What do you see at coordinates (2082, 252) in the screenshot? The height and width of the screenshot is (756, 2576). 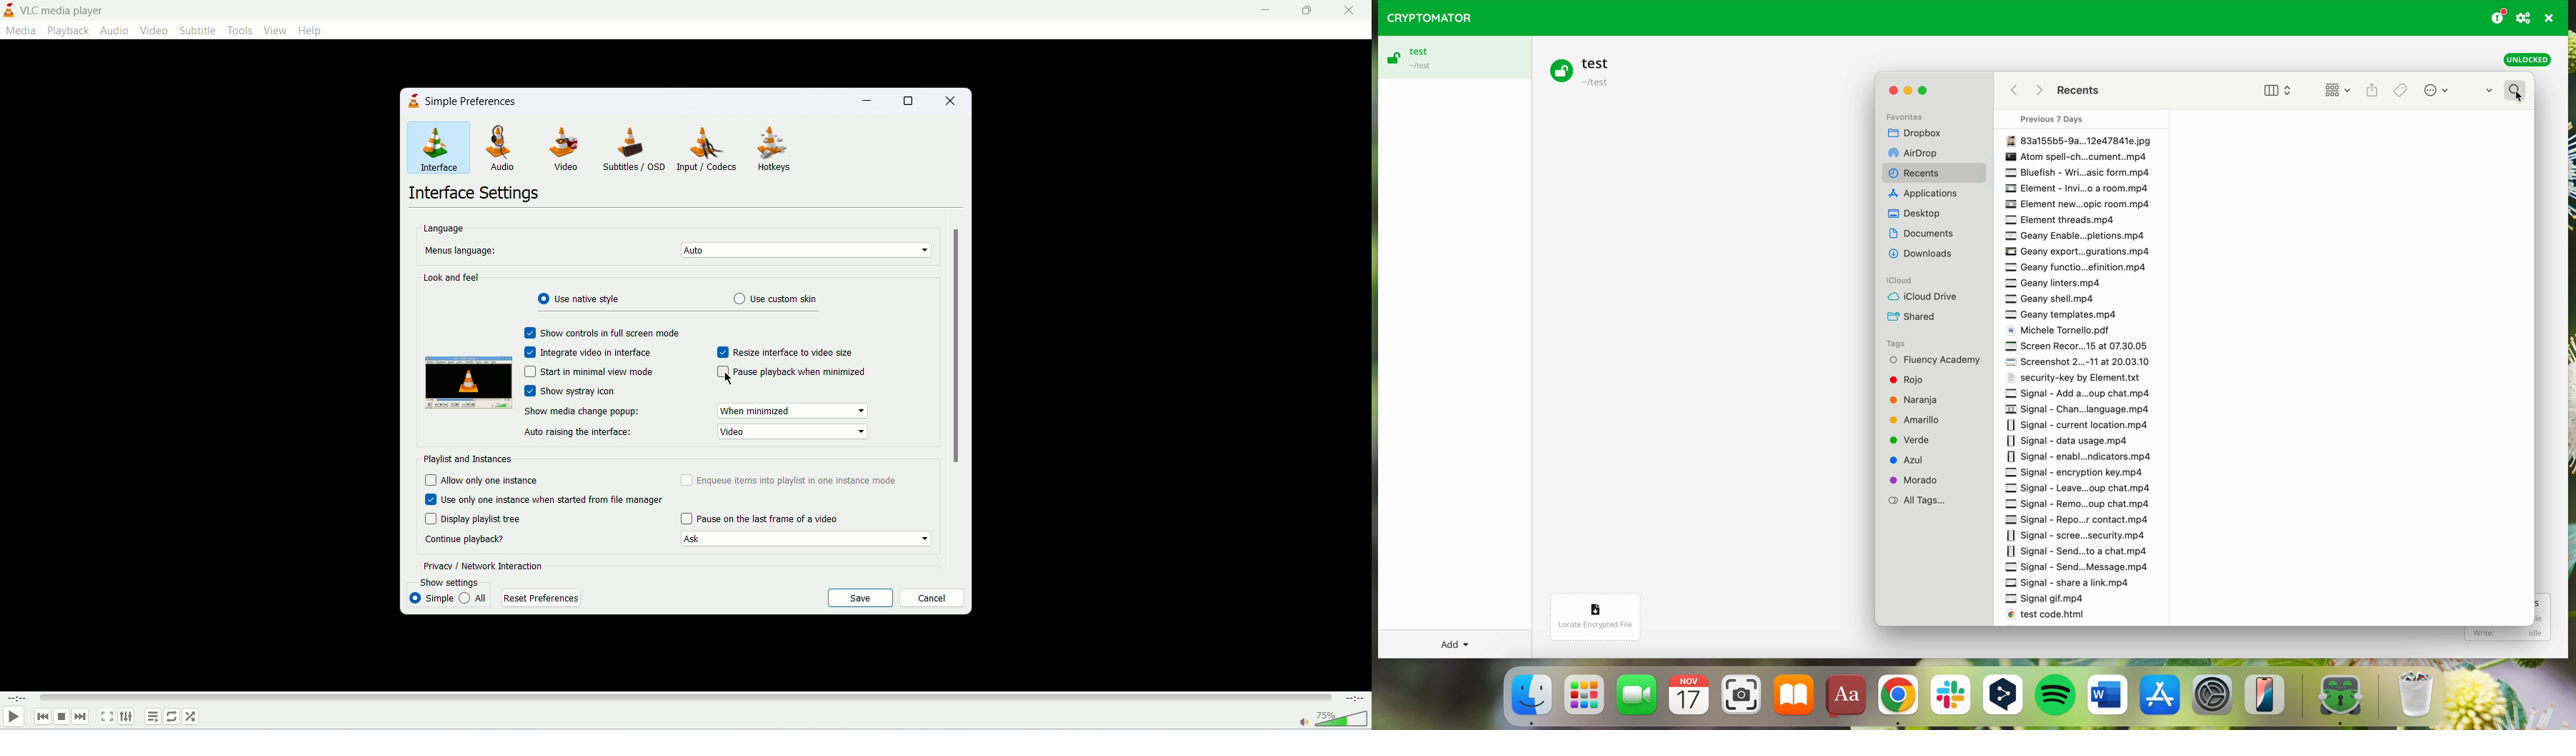 I see `Geany export` at bounding box center [2082, 252].